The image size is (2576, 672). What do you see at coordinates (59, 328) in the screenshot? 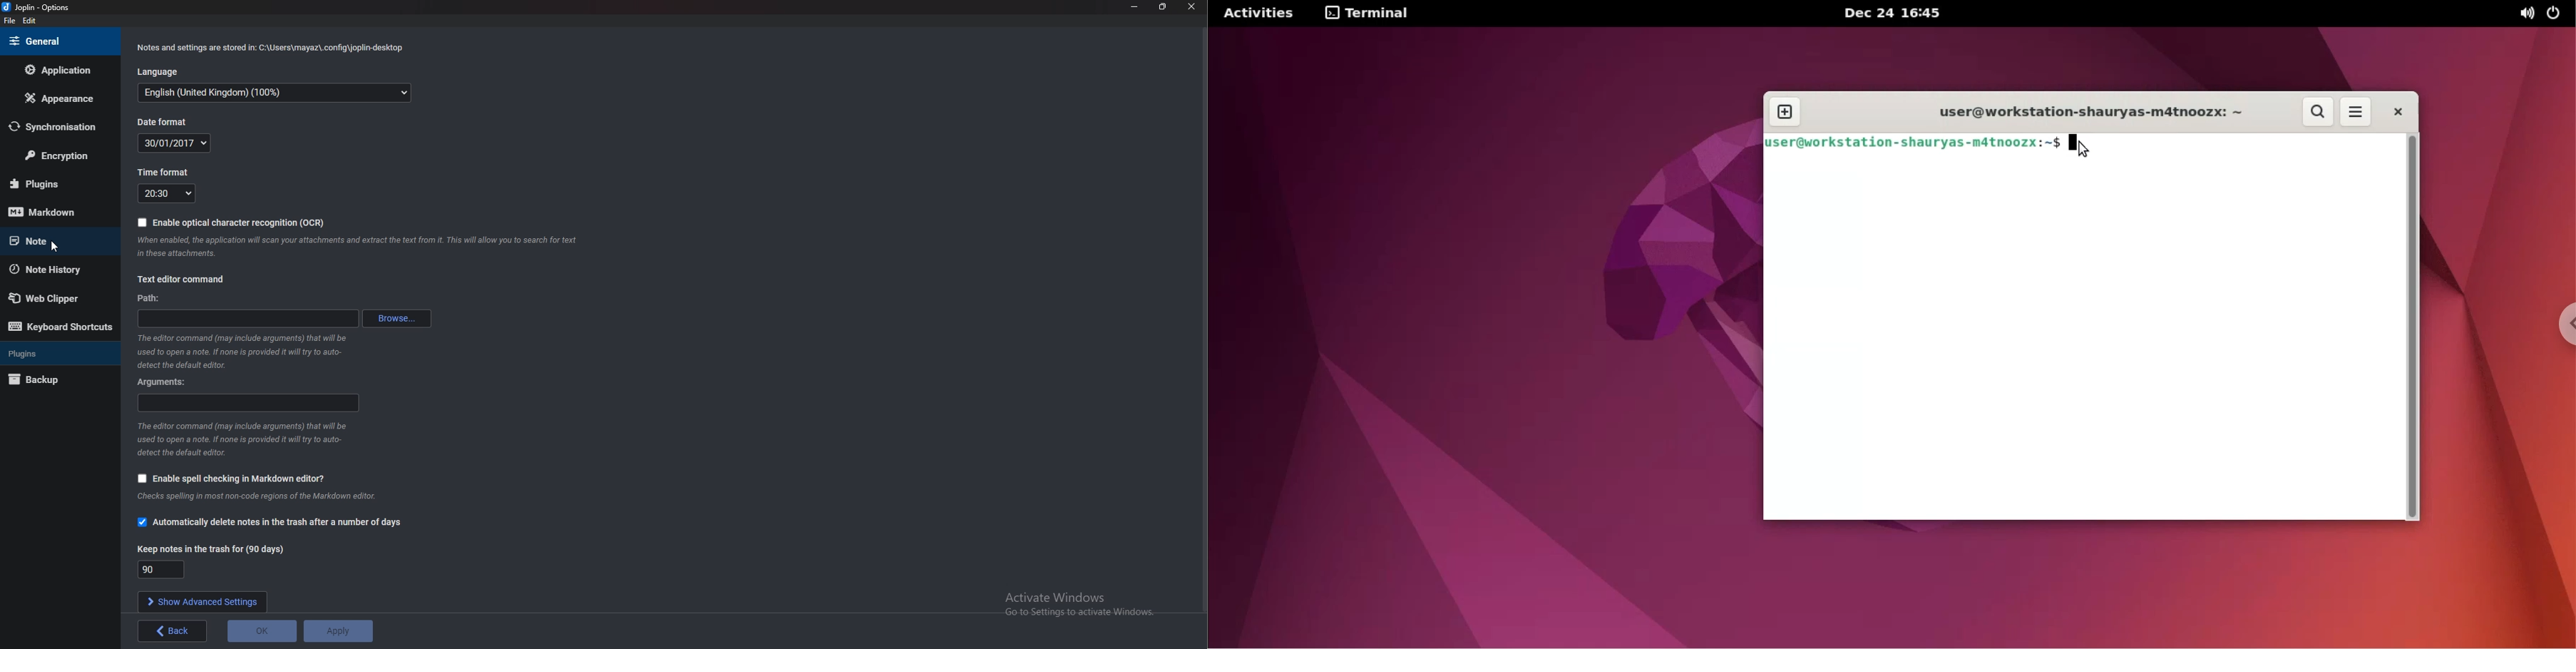
I see `Keyboard shortcuts` at bounding box center [59, 328].